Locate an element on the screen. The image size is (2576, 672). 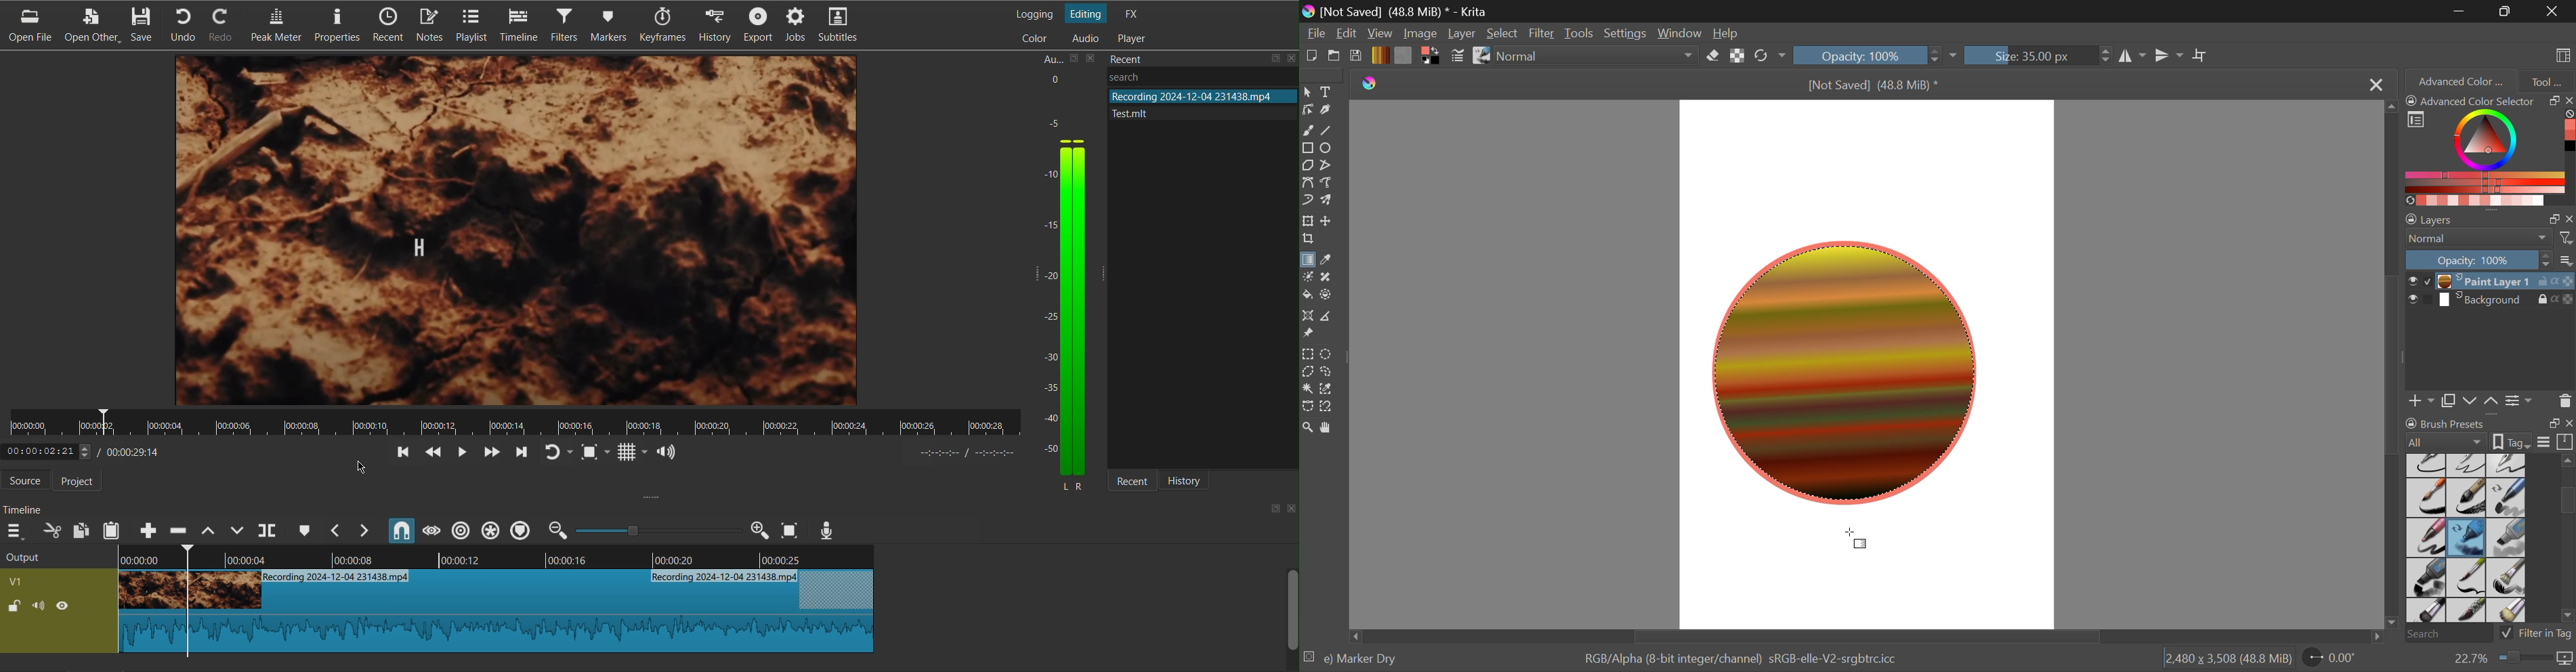
Ripple Markers is located at coordinates (520, 530).